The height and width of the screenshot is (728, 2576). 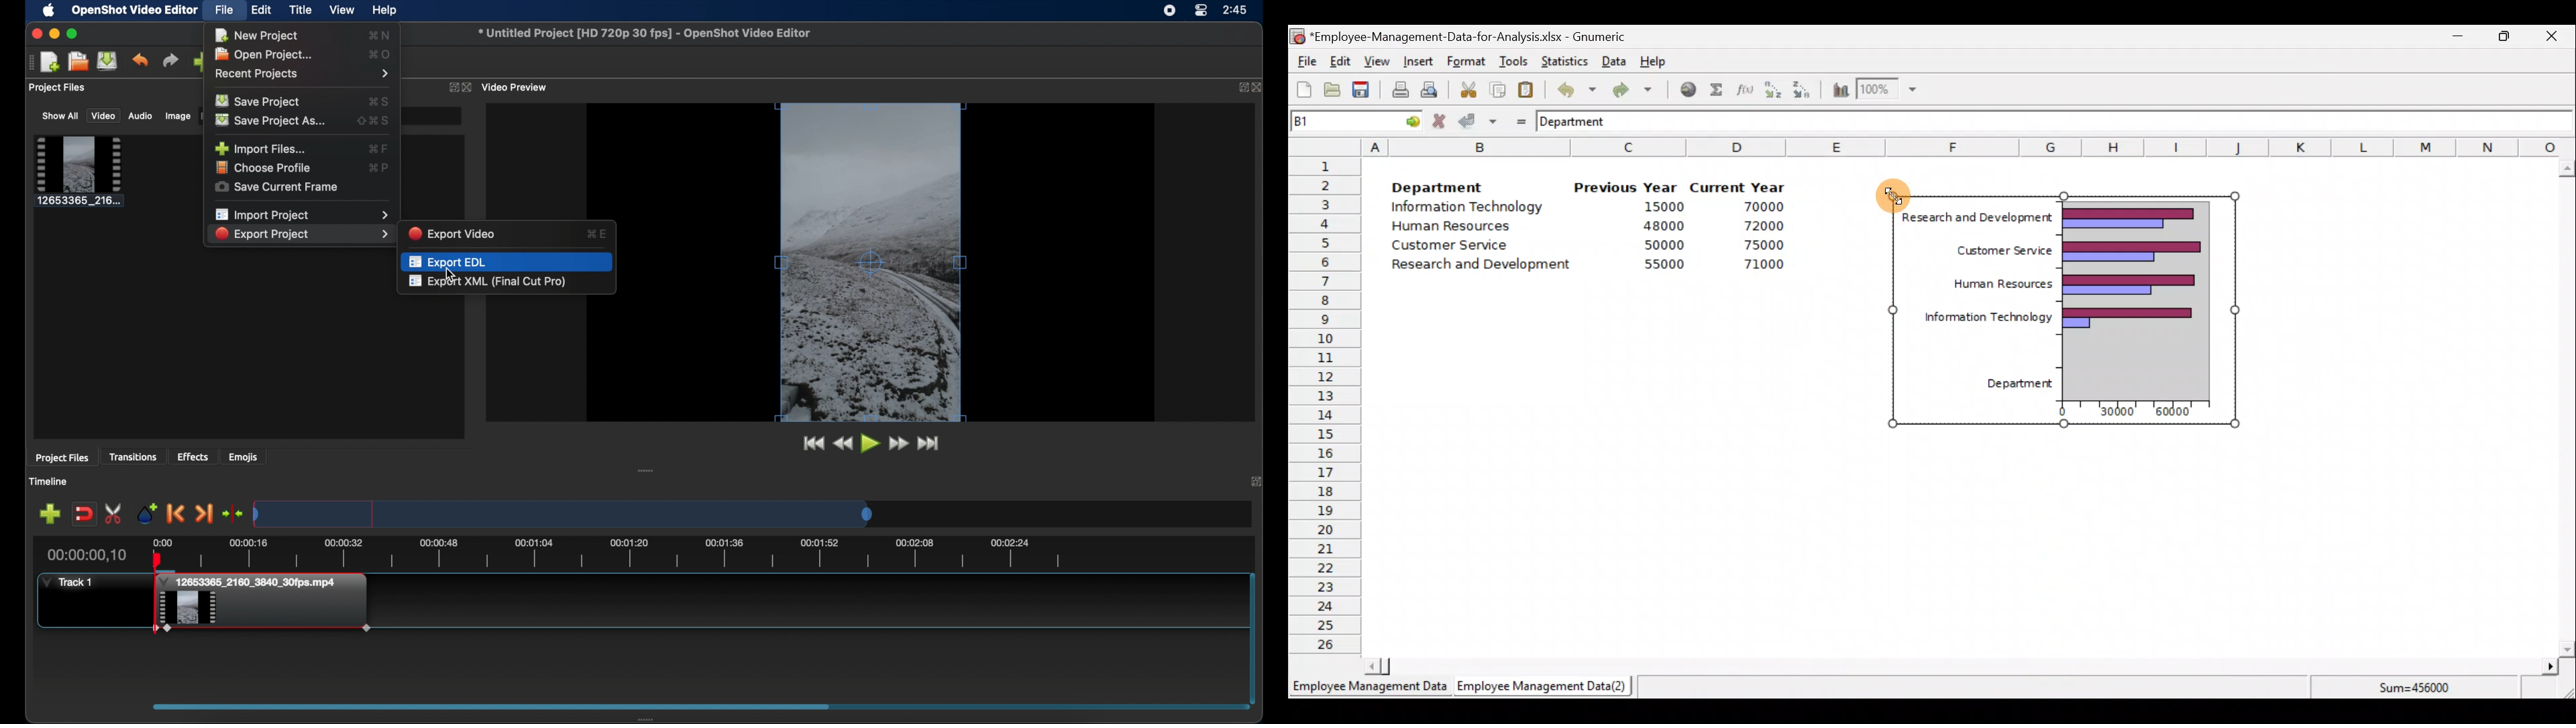 I want to click on 30000, so click(x=2120, y=415).